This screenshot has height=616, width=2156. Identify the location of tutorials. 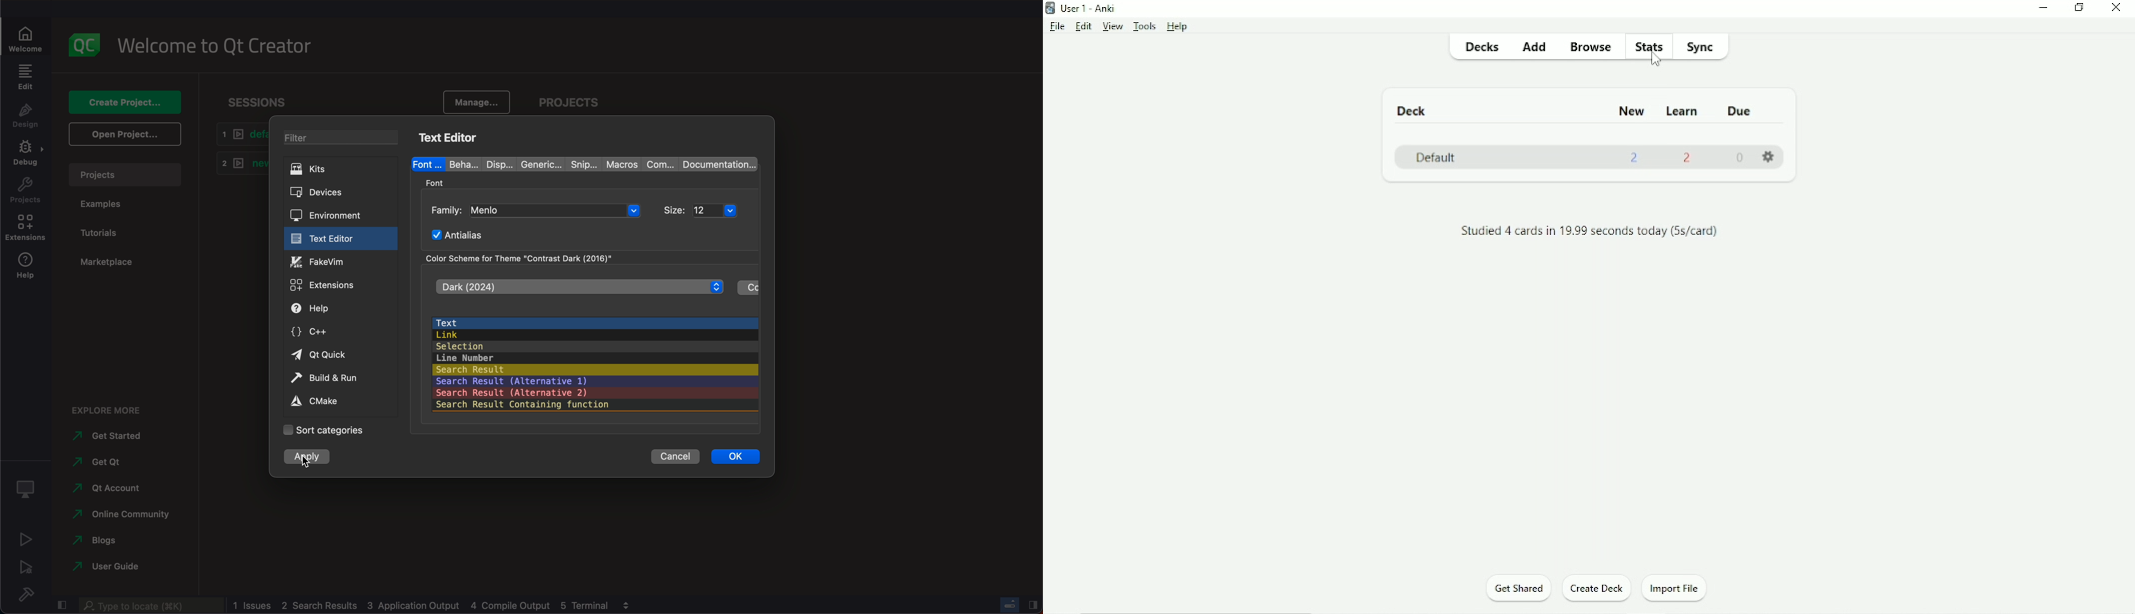
(103, 235).